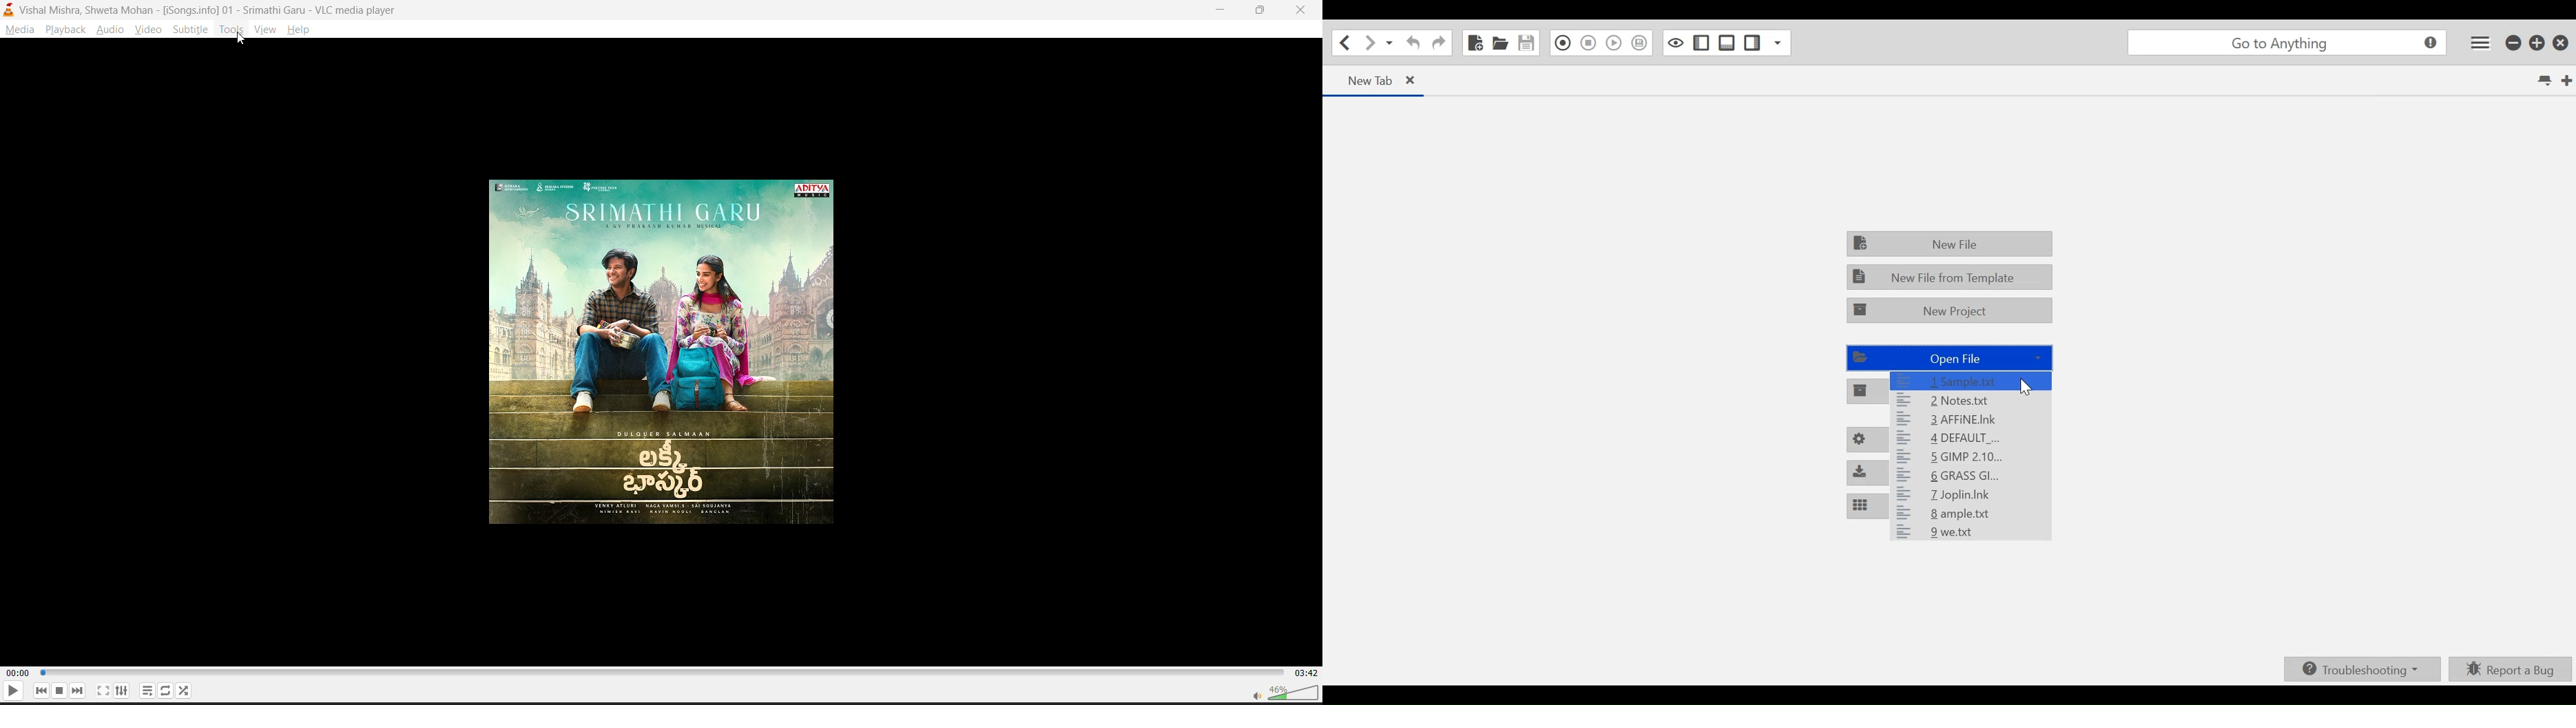  Describe the element at coordinates (144, 30) in the screenshot. I see `video` at that location.